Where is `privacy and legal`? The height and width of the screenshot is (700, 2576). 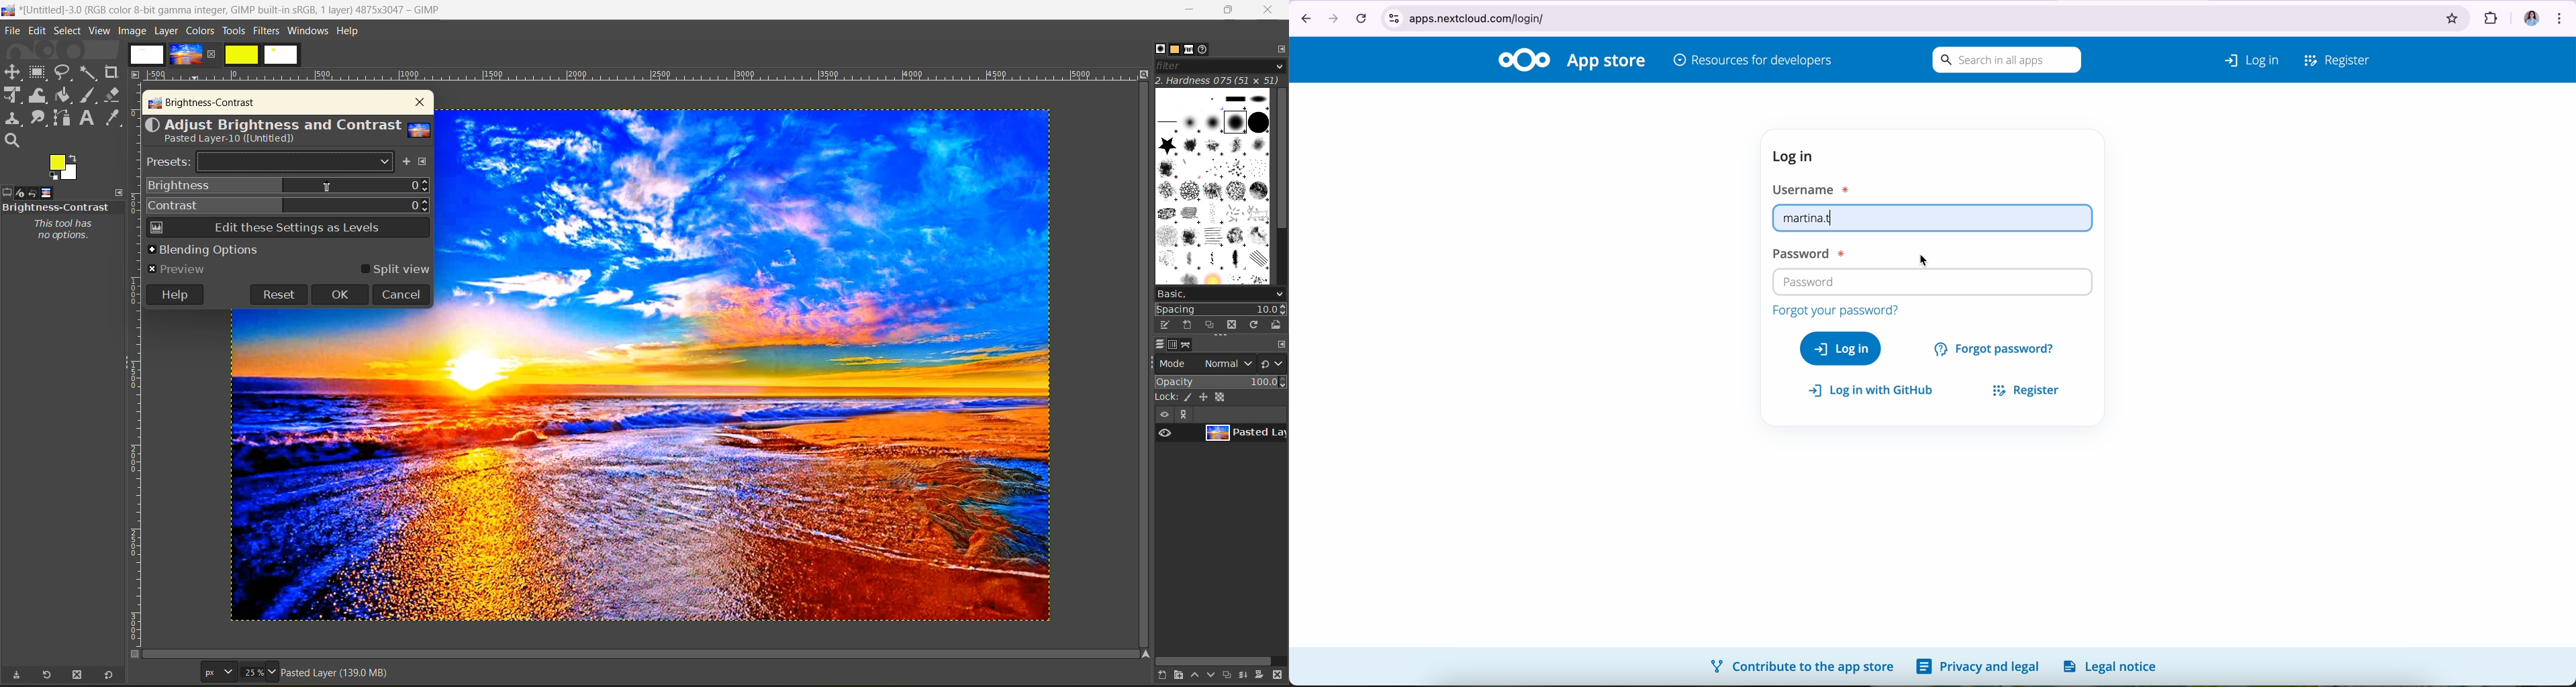
privacy and legal is located at coordinates (1978, 667).